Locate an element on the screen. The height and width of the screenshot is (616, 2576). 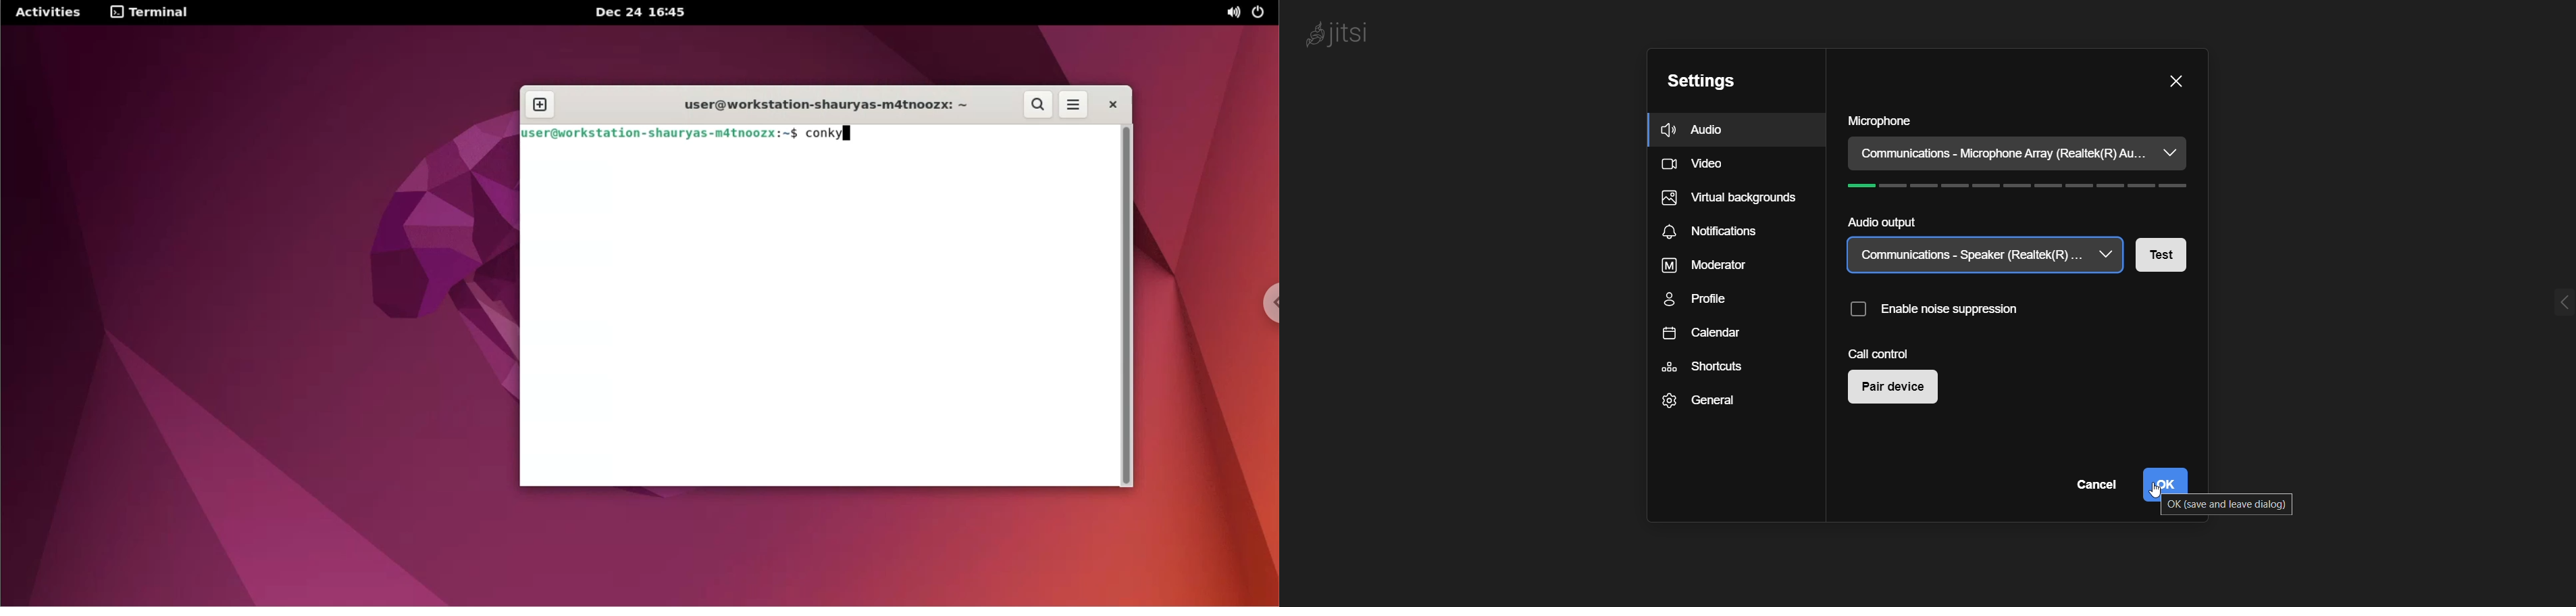
moderator is located at coordinates (1699, 266).